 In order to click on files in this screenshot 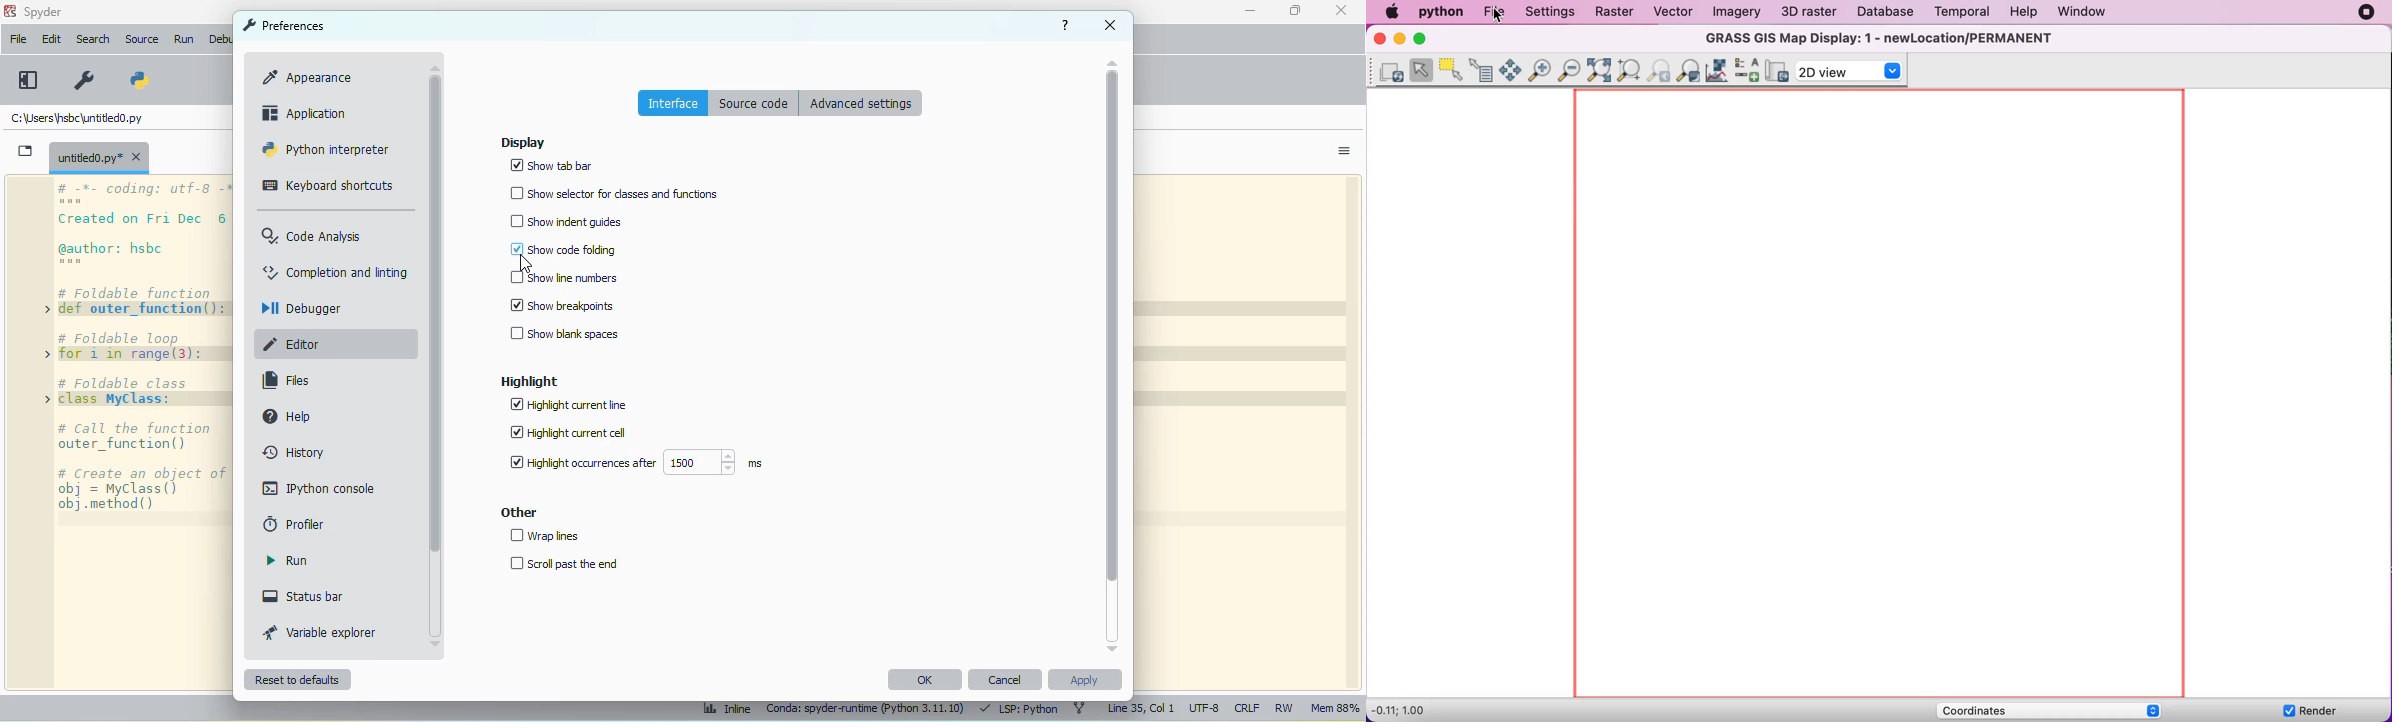, I will do `click(286, 381)`.